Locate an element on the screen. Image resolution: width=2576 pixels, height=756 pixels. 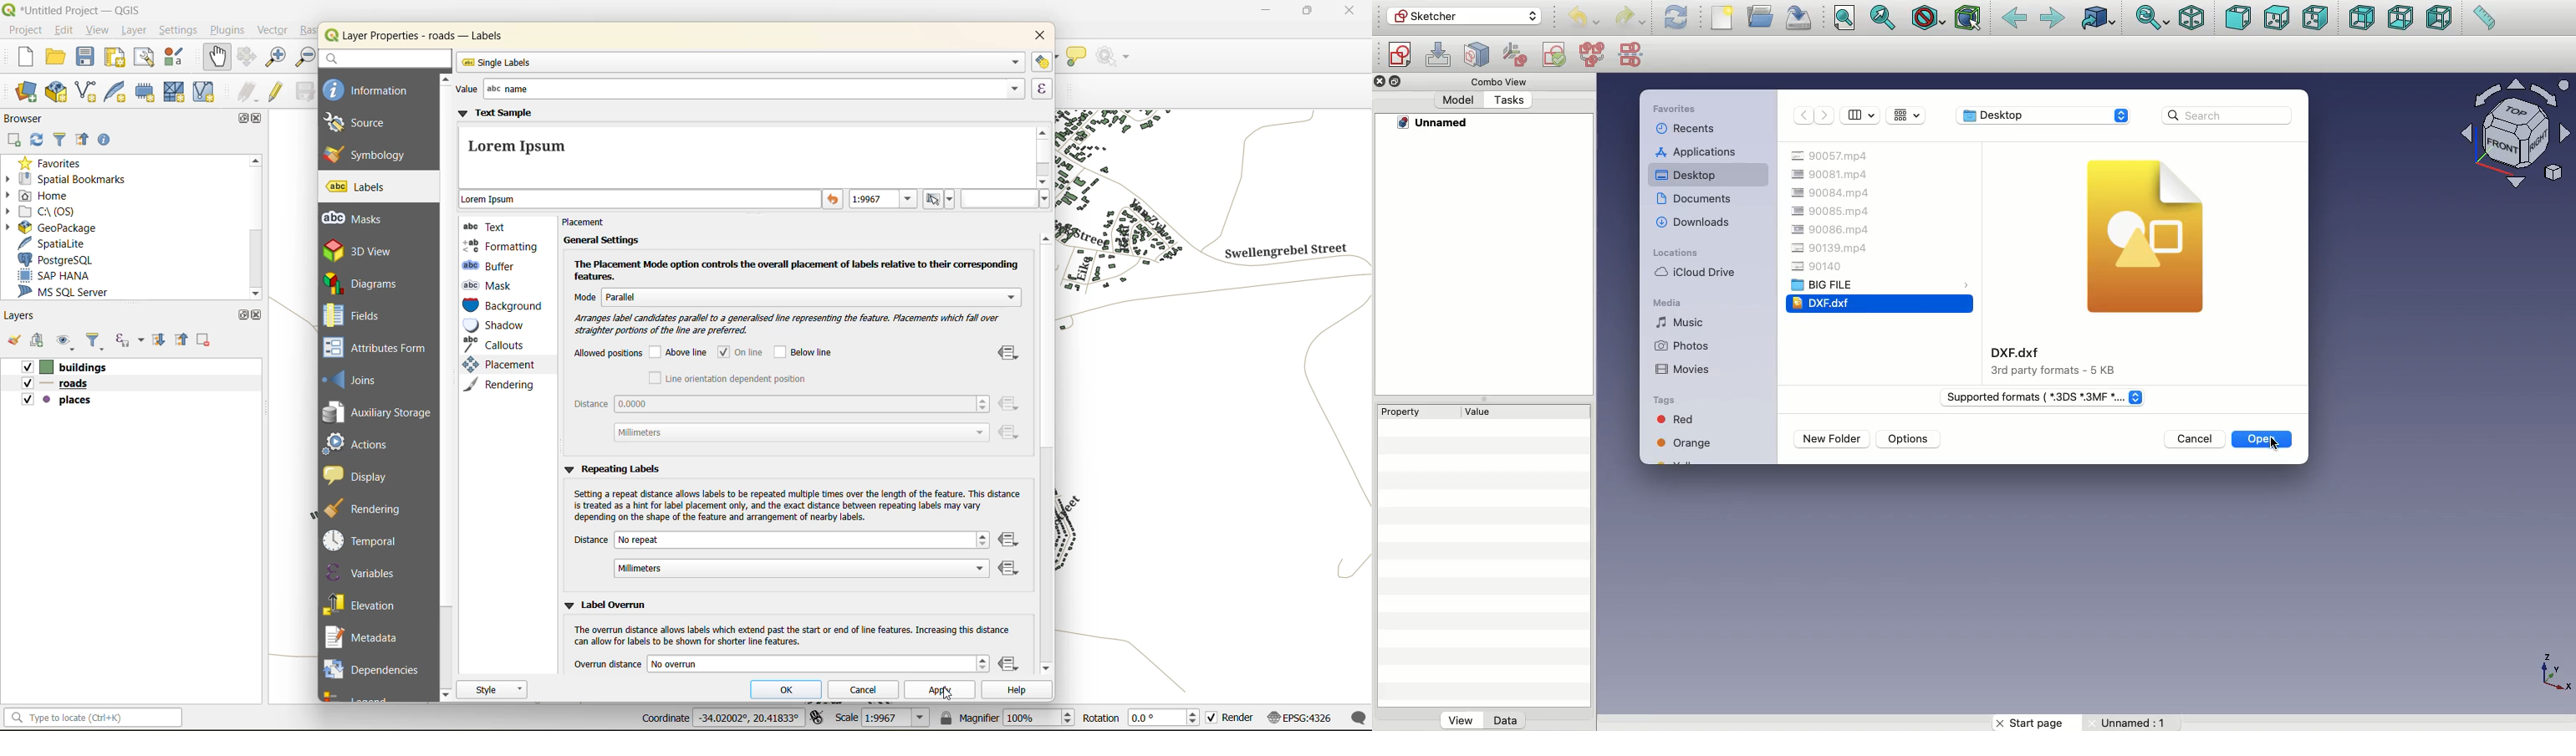
Value is located at coordinates (1484, 412).